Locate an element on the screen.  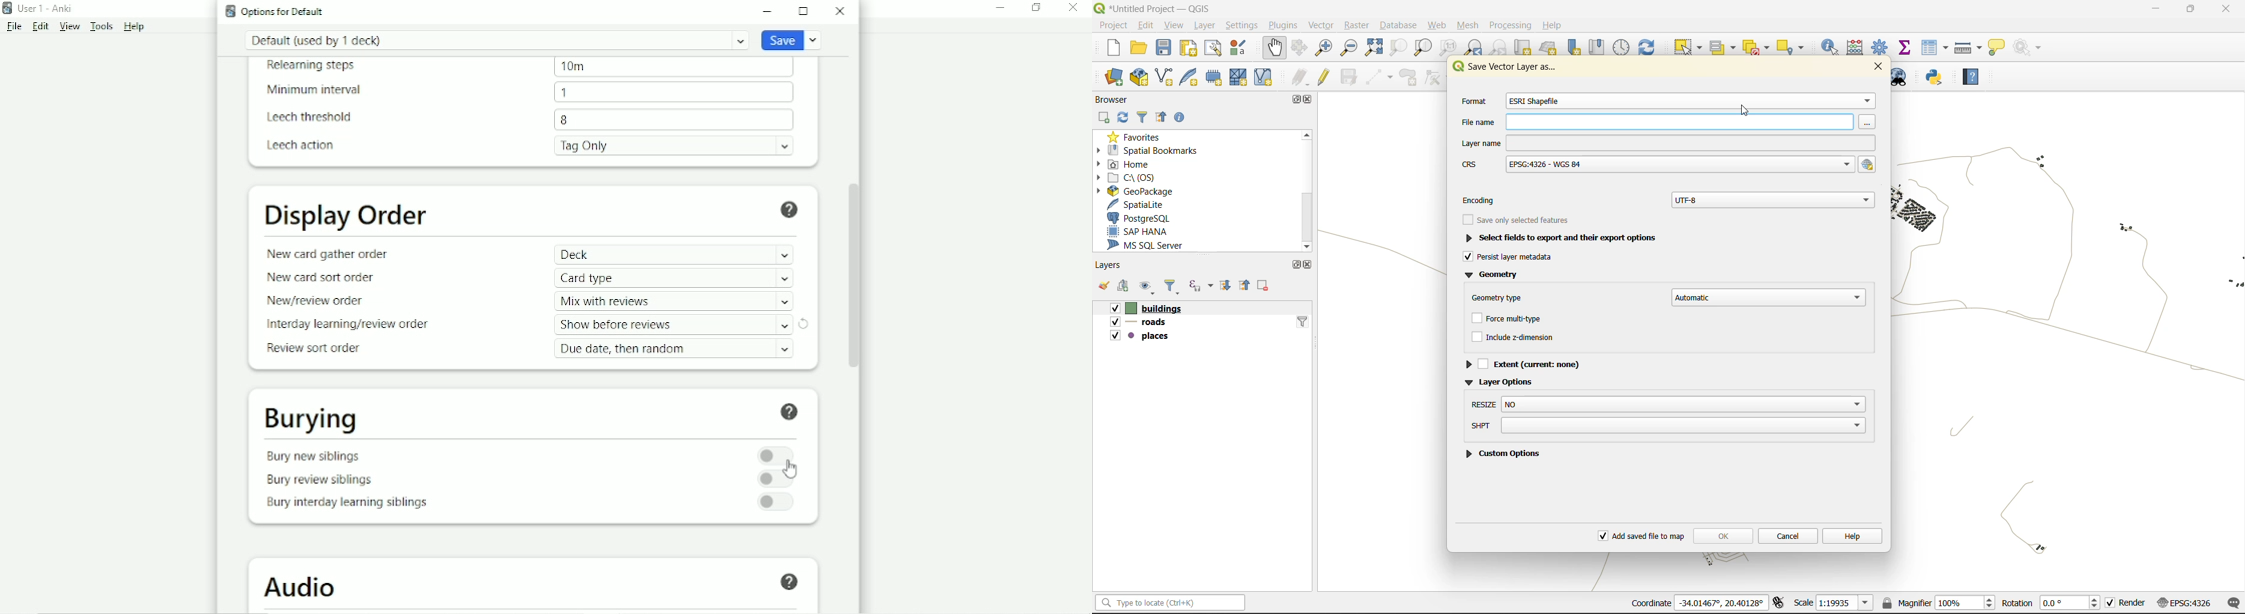
10m is located at coordinates (572, 68).